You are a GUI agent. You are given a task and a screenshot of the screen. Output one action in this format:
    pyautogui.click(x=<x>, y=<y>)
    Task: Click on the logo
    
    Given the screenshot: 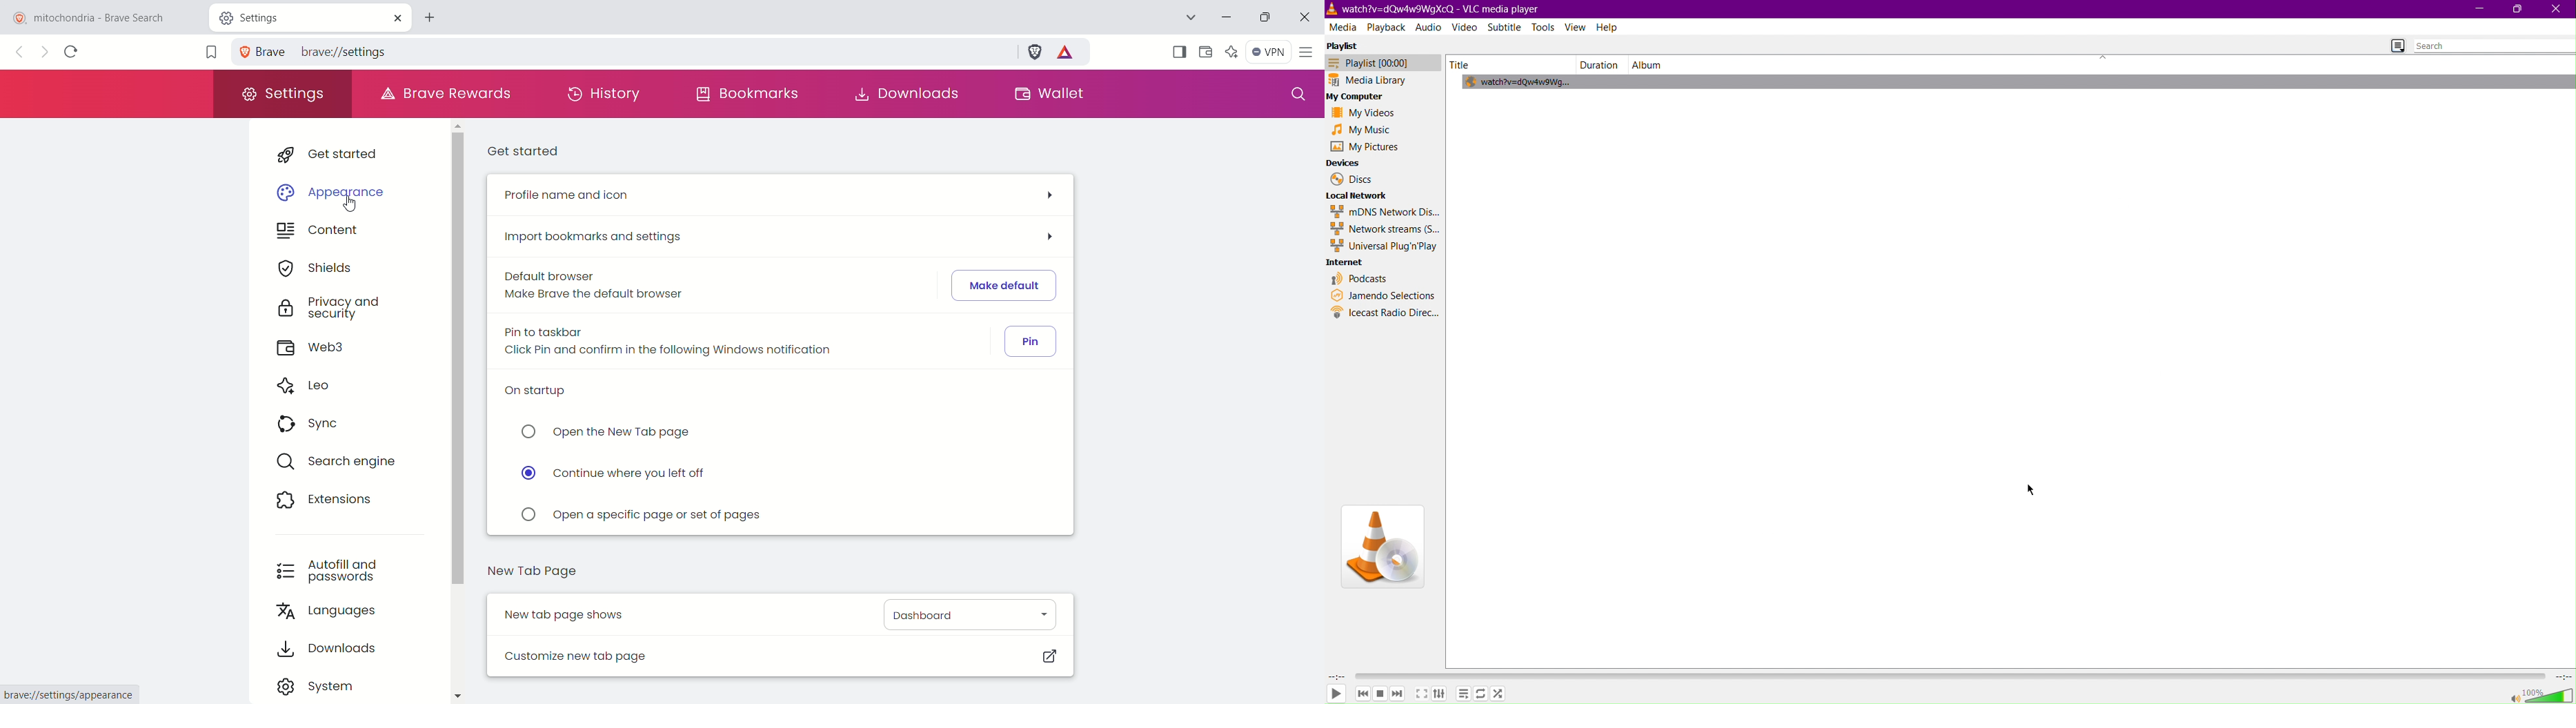 What is the action you would take?
    pyautogui.click(x=1332, y=8)
    